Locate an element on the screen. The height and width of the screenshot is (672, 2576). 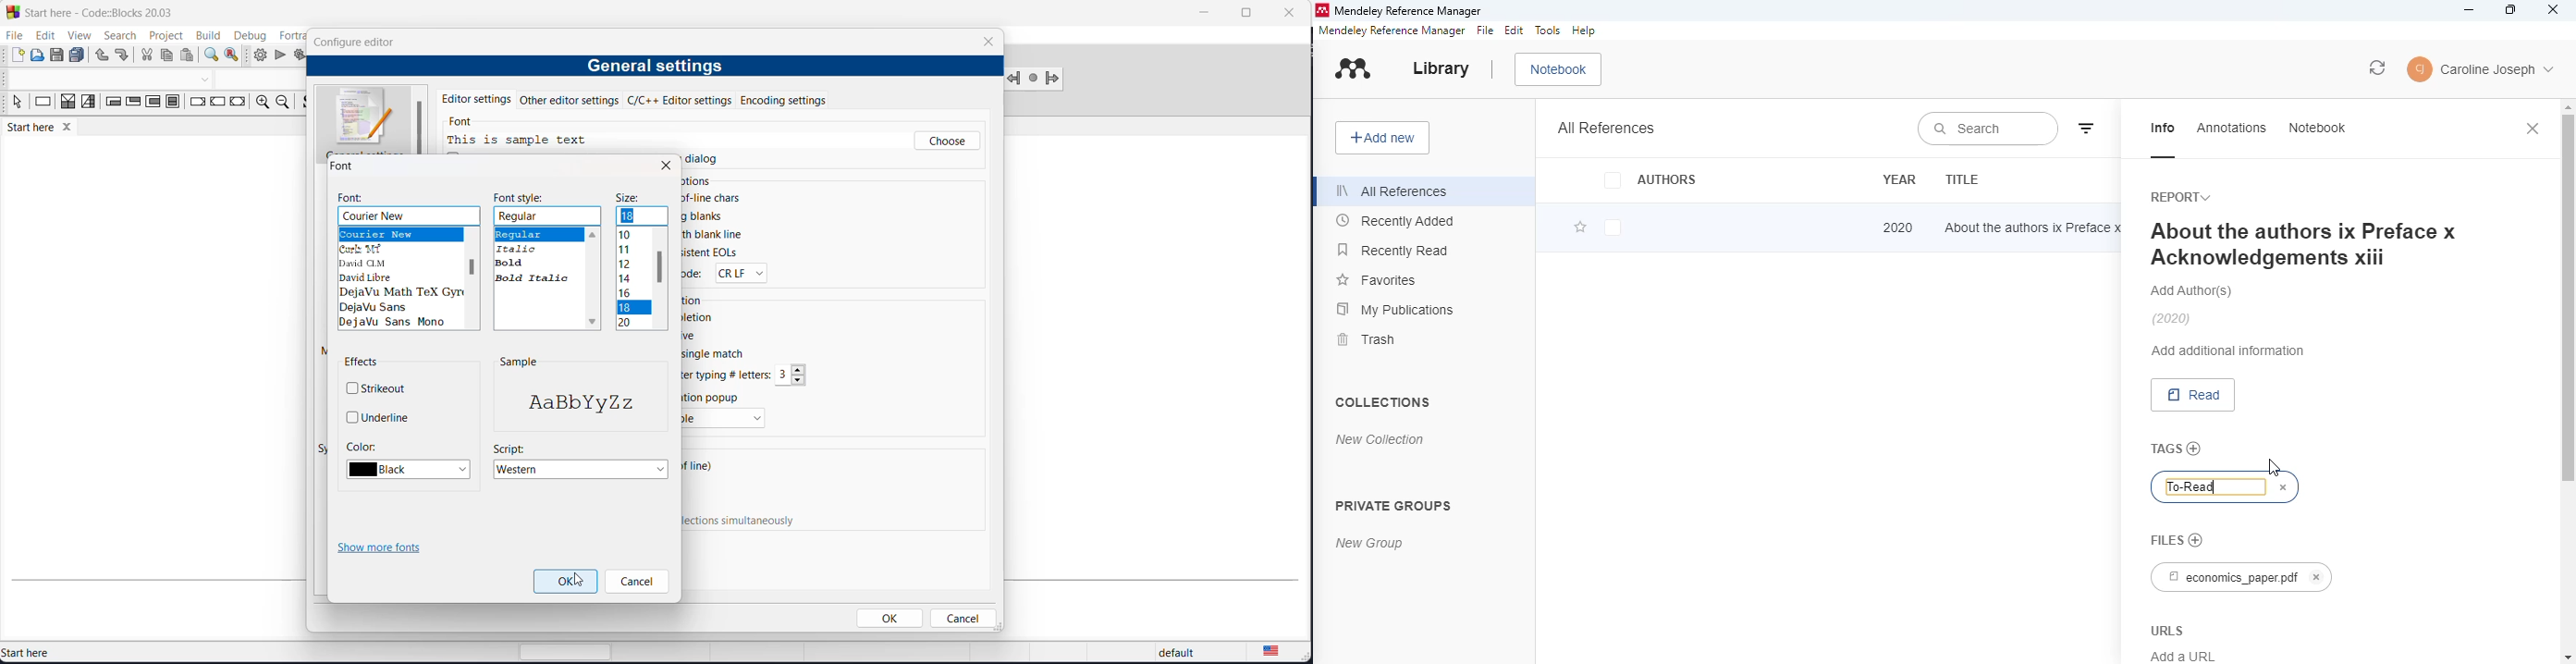
exit condition loop is located at coordinates (132, 104).